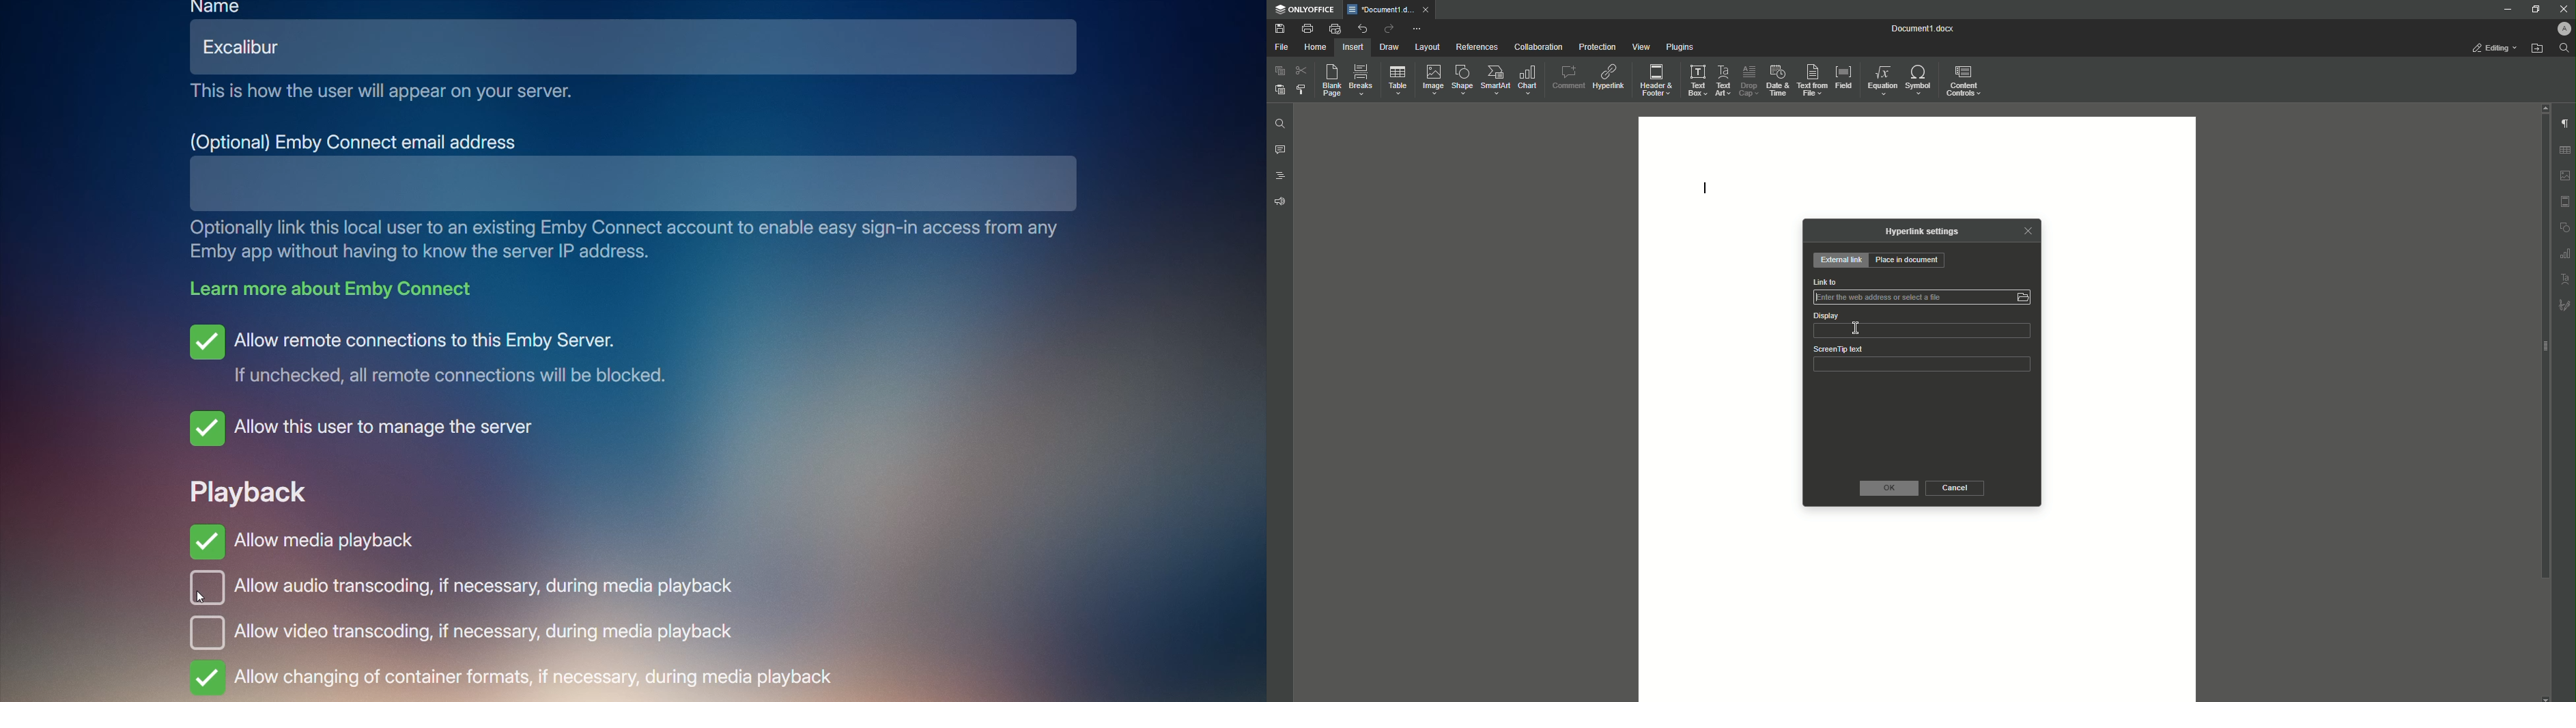  What do you see at coordinates (1354, 47) in the screenshot?
I see `Insert` at bounding box center [1354, 47].